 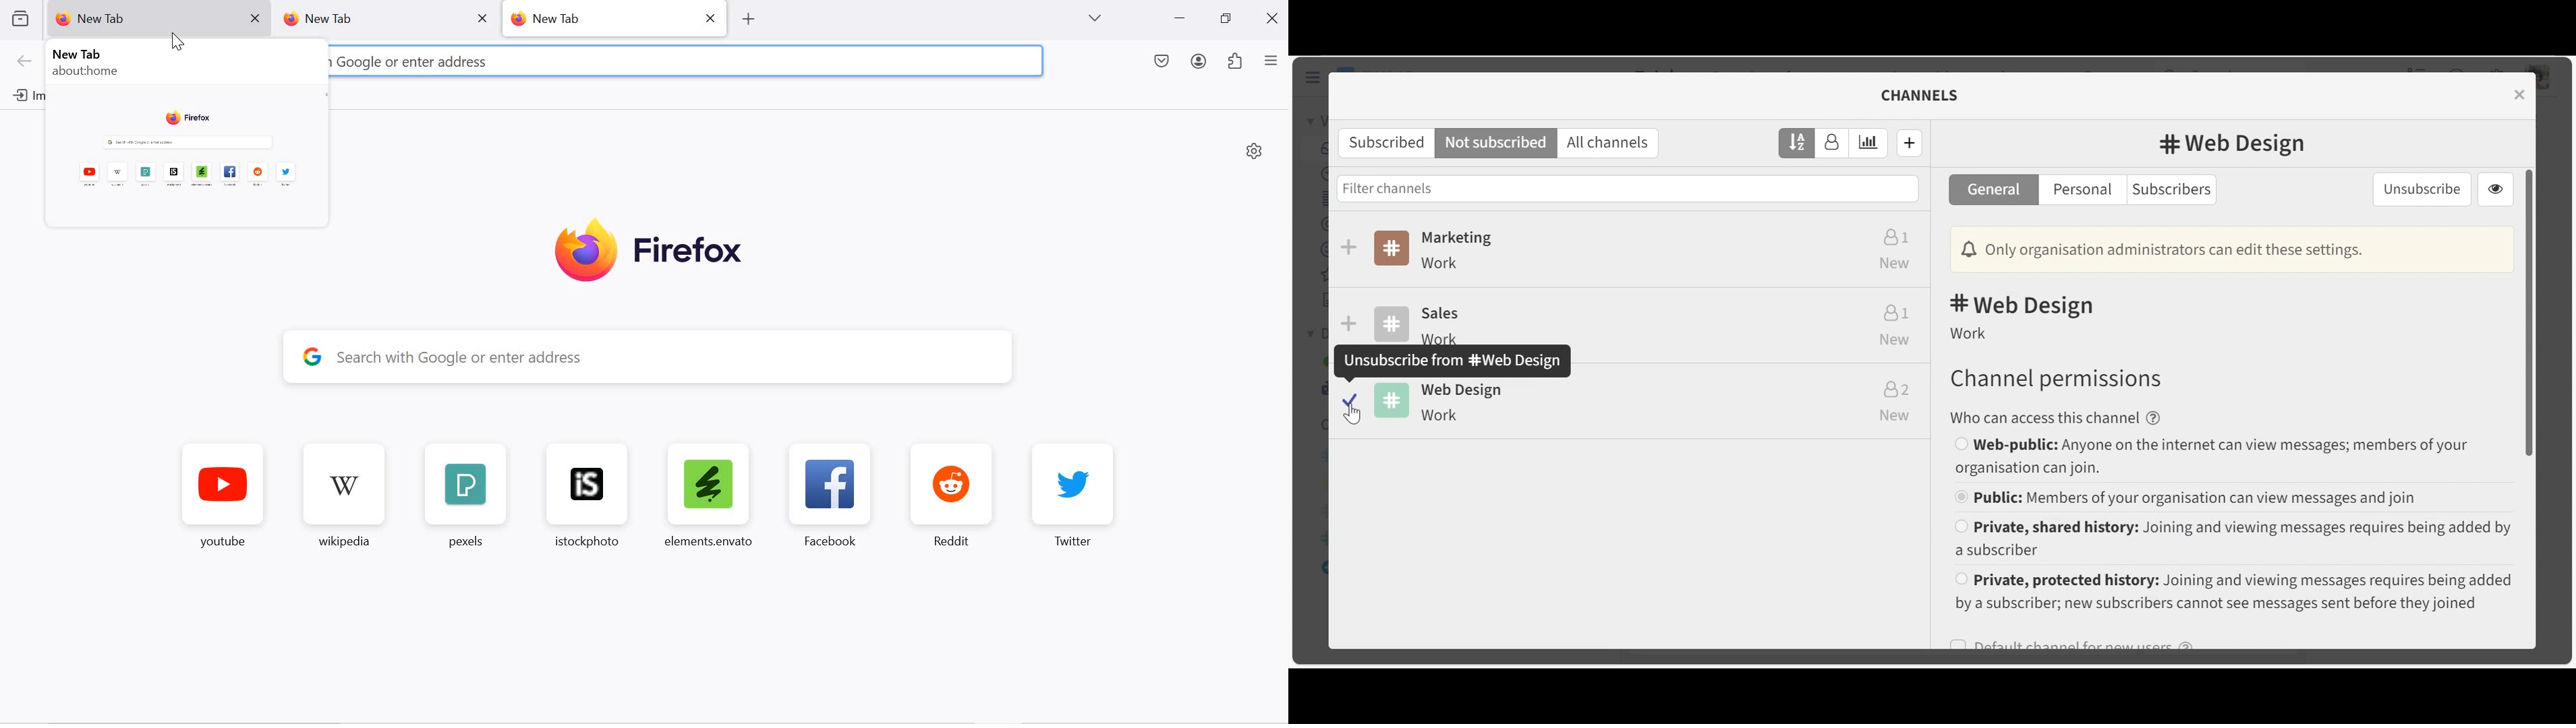 I want to click on Subscribe/unsubscribe, so click(x=1350, y=245).